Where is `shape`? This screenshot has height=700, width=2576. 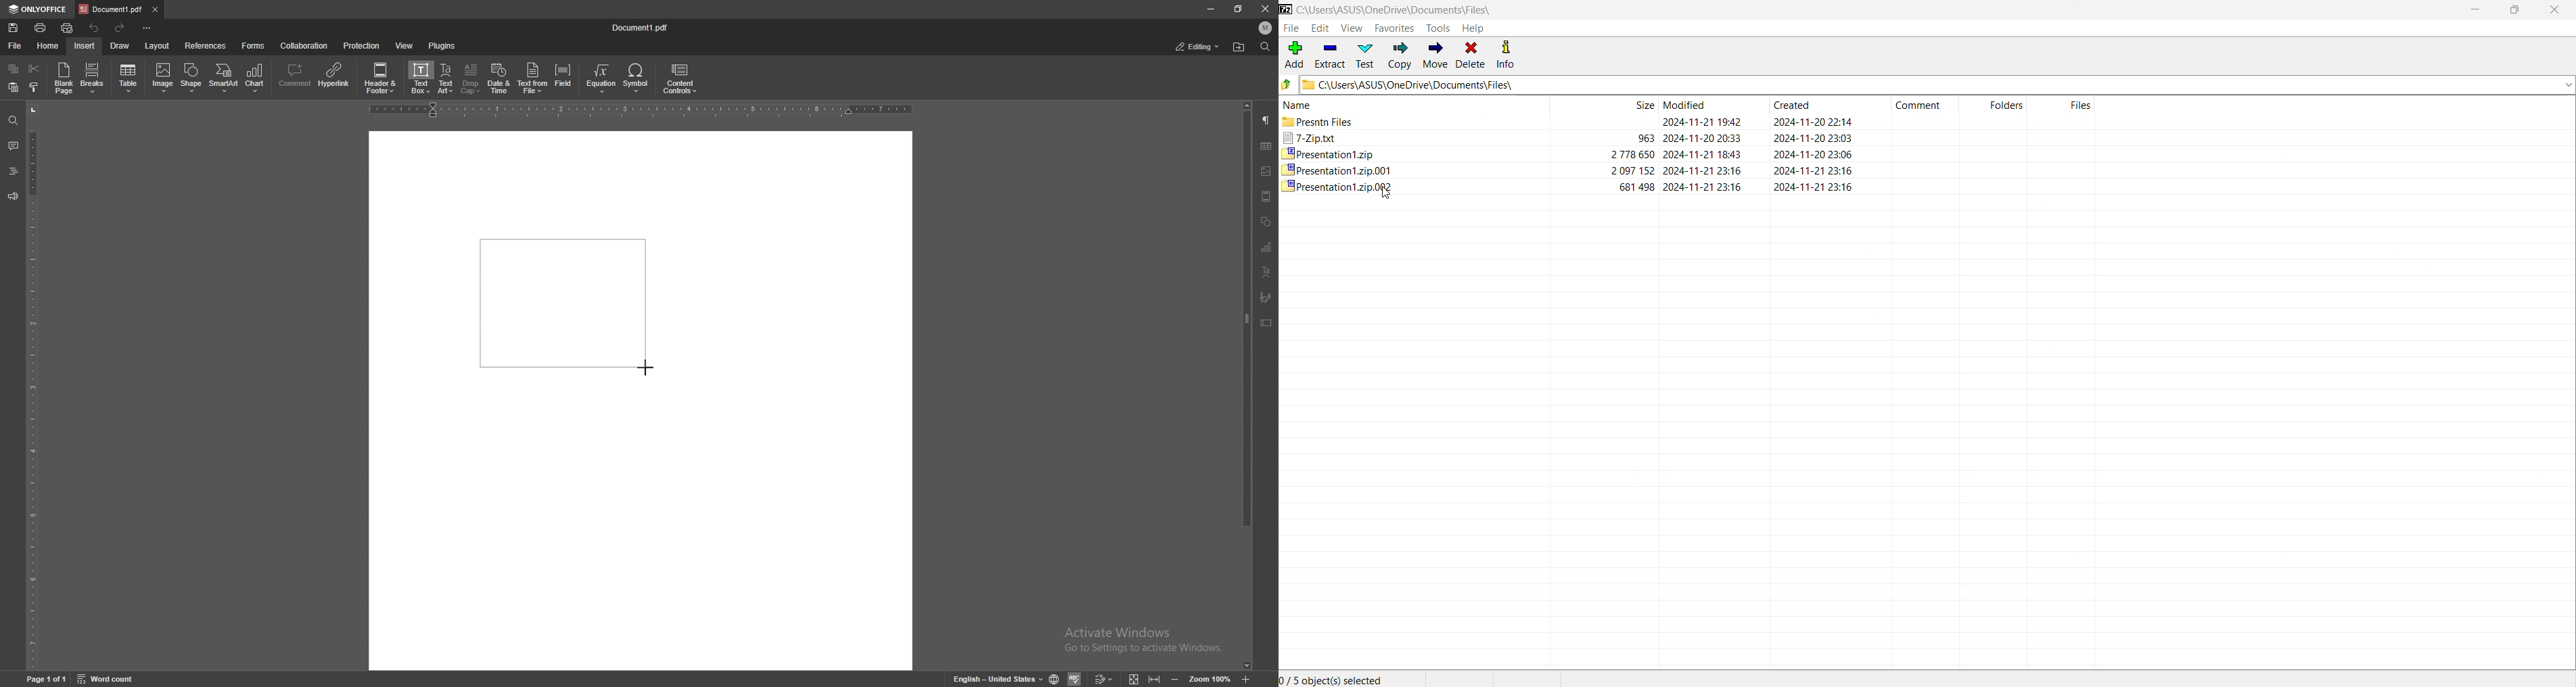
shape is located at coordinates (192, 78).